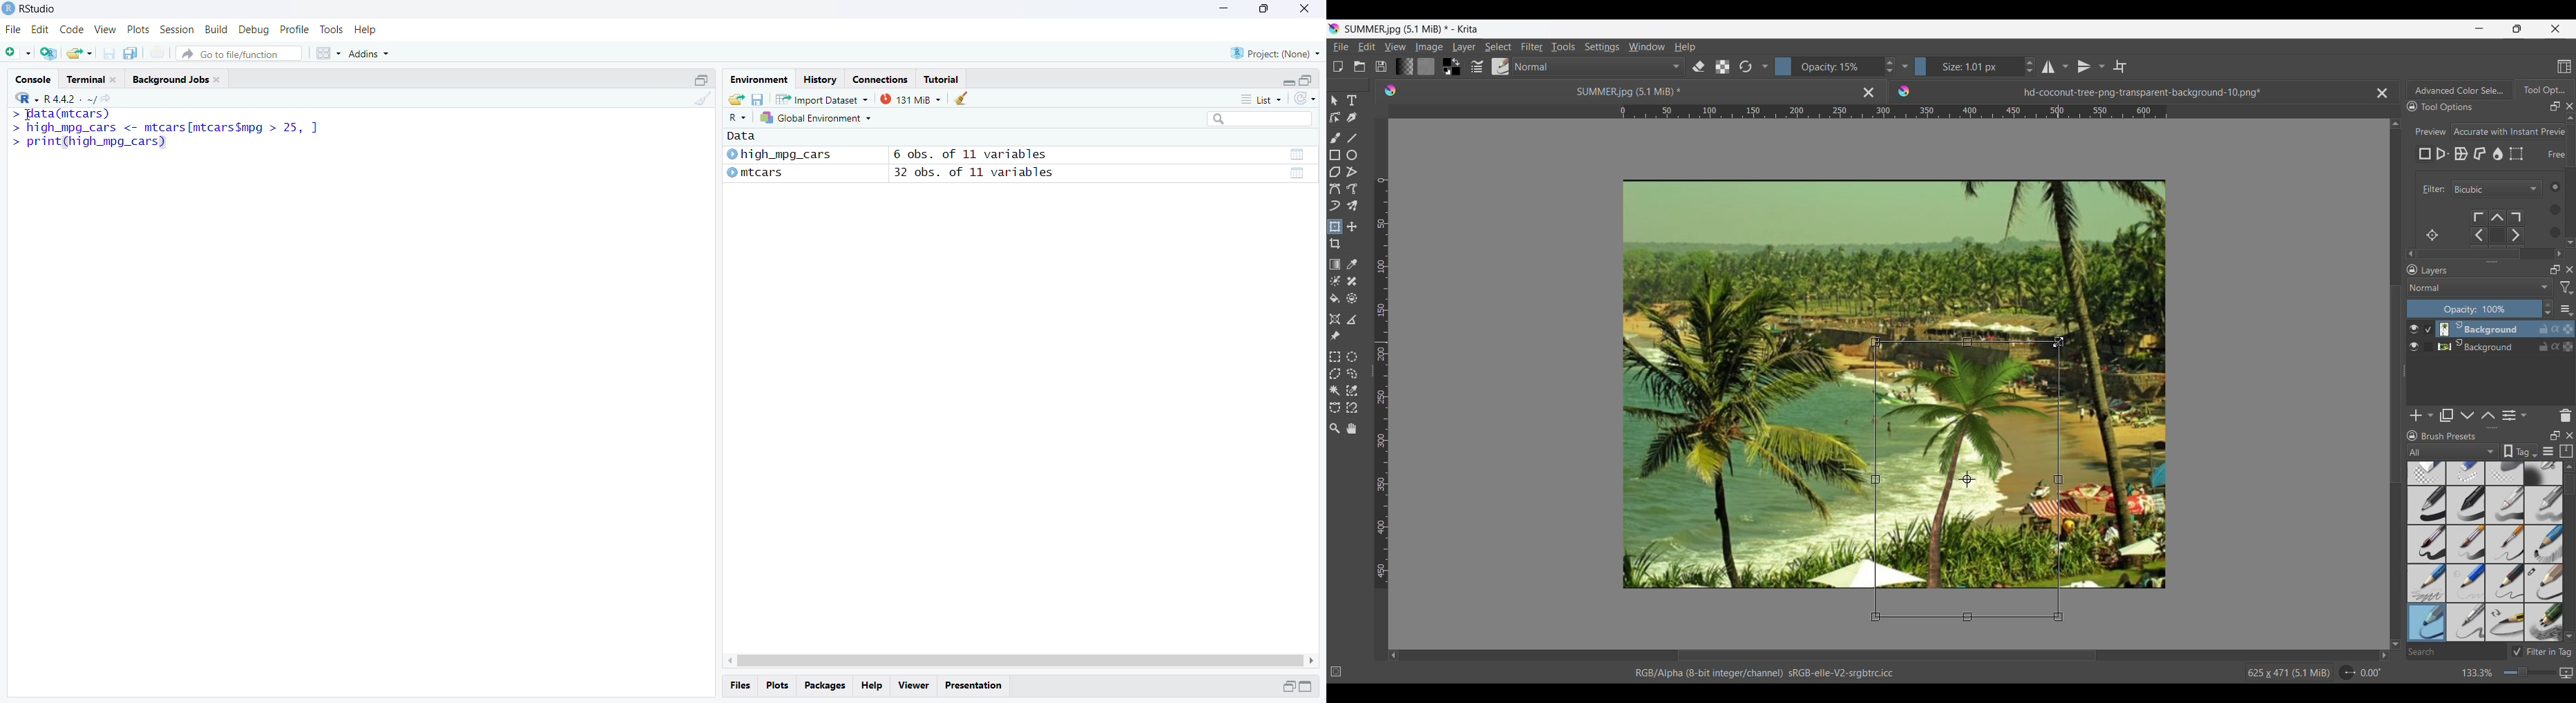  Describe the element at coordinates (2426, 622) in the screenshot. I see `pencil 4 - soft` at that location.